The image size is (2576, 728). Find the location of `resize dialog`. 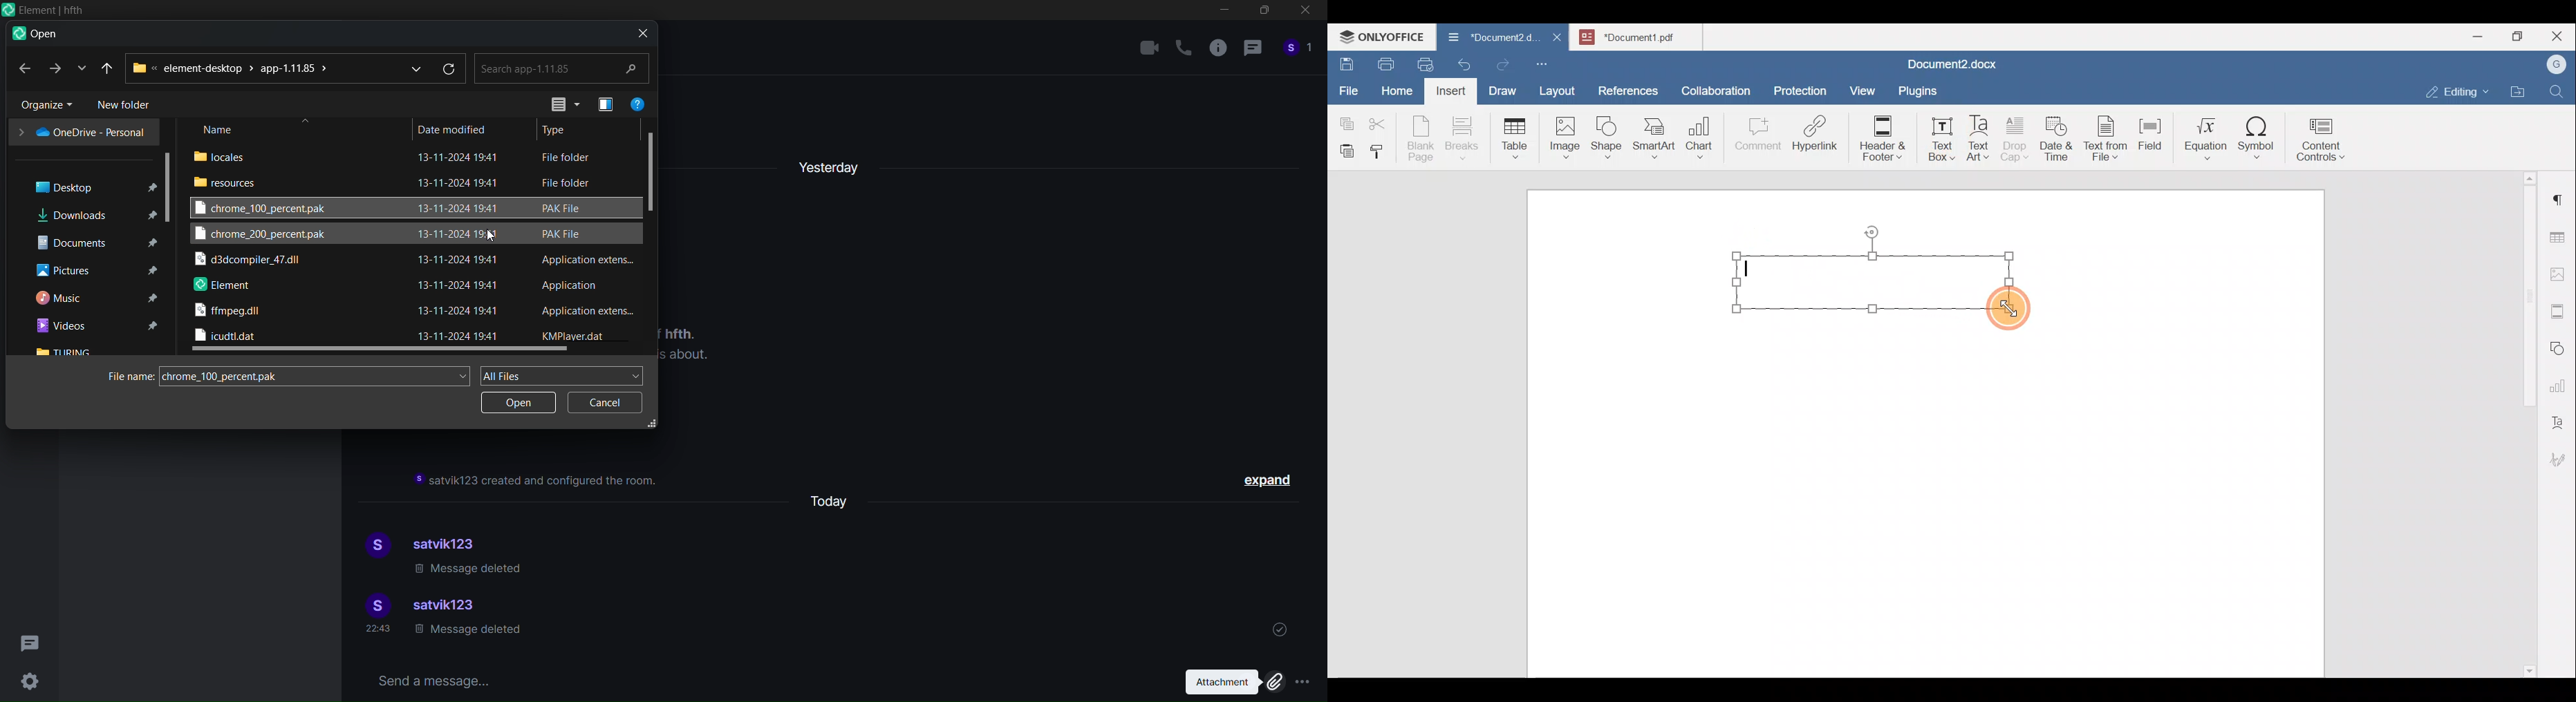

resize dialog is located at coordinates (653, 424).